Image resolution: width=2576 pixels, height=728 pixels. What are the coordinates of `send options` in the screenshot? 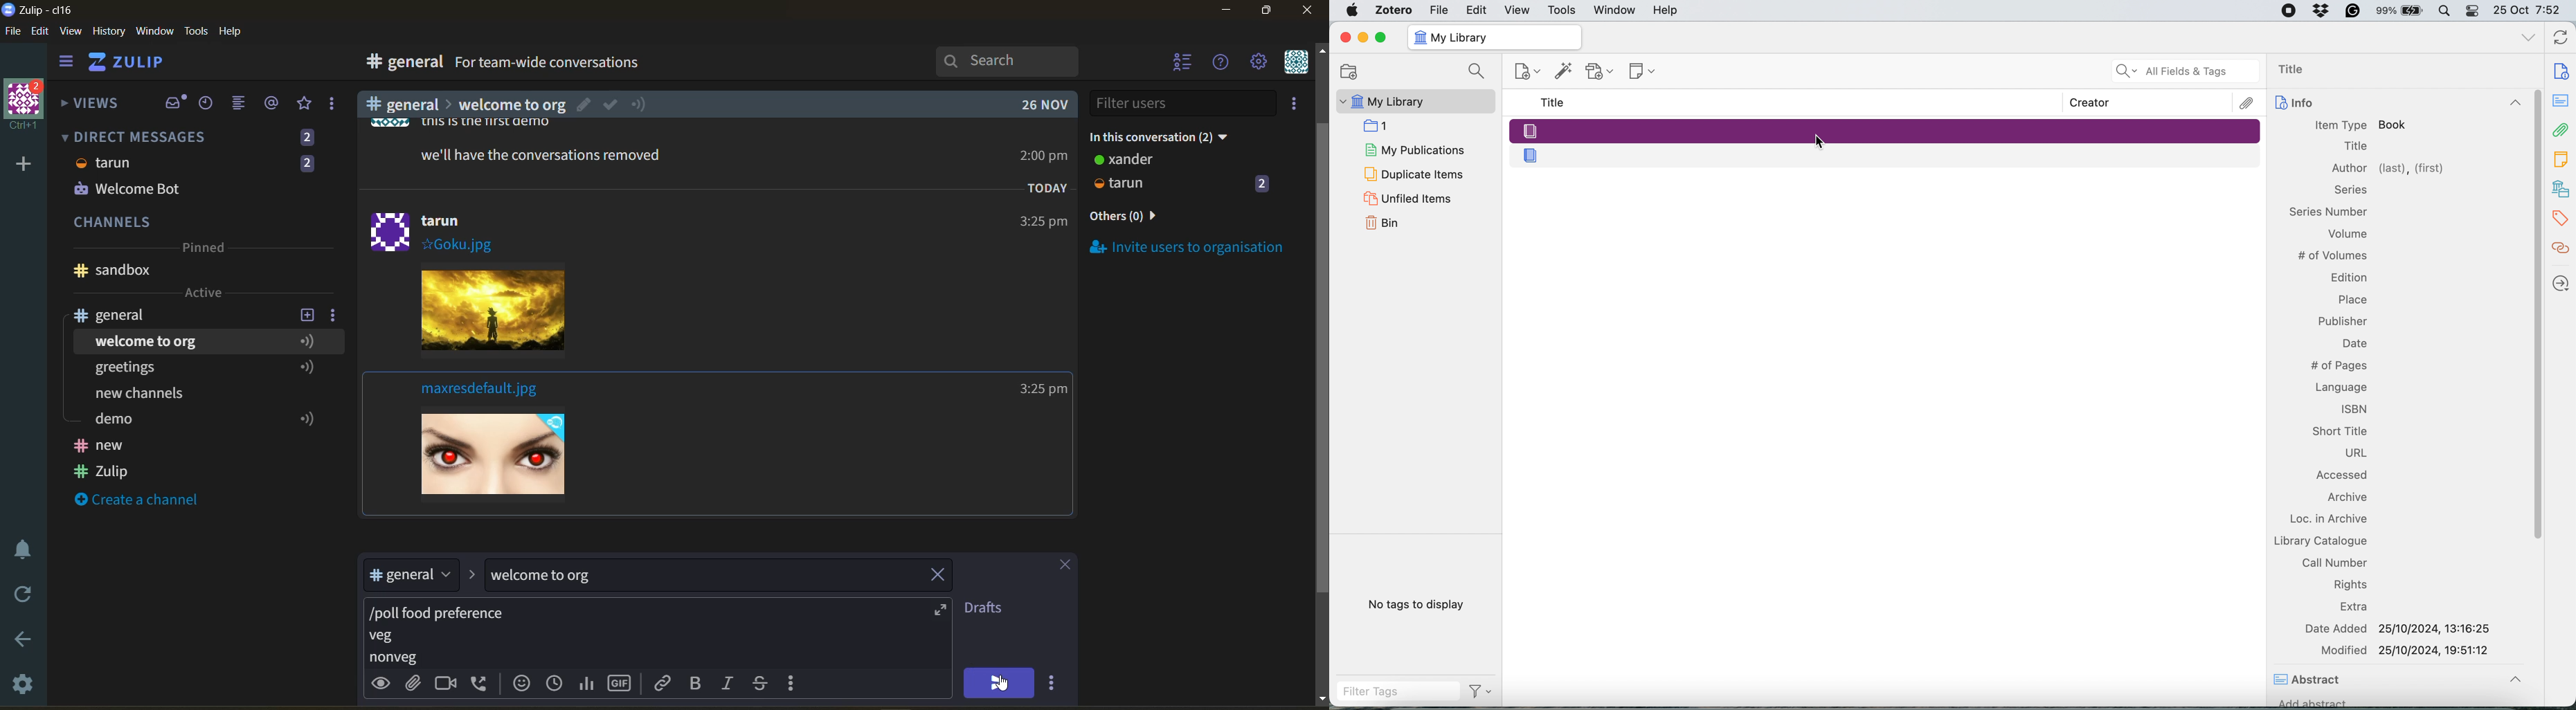 It's located at (1053, 681).